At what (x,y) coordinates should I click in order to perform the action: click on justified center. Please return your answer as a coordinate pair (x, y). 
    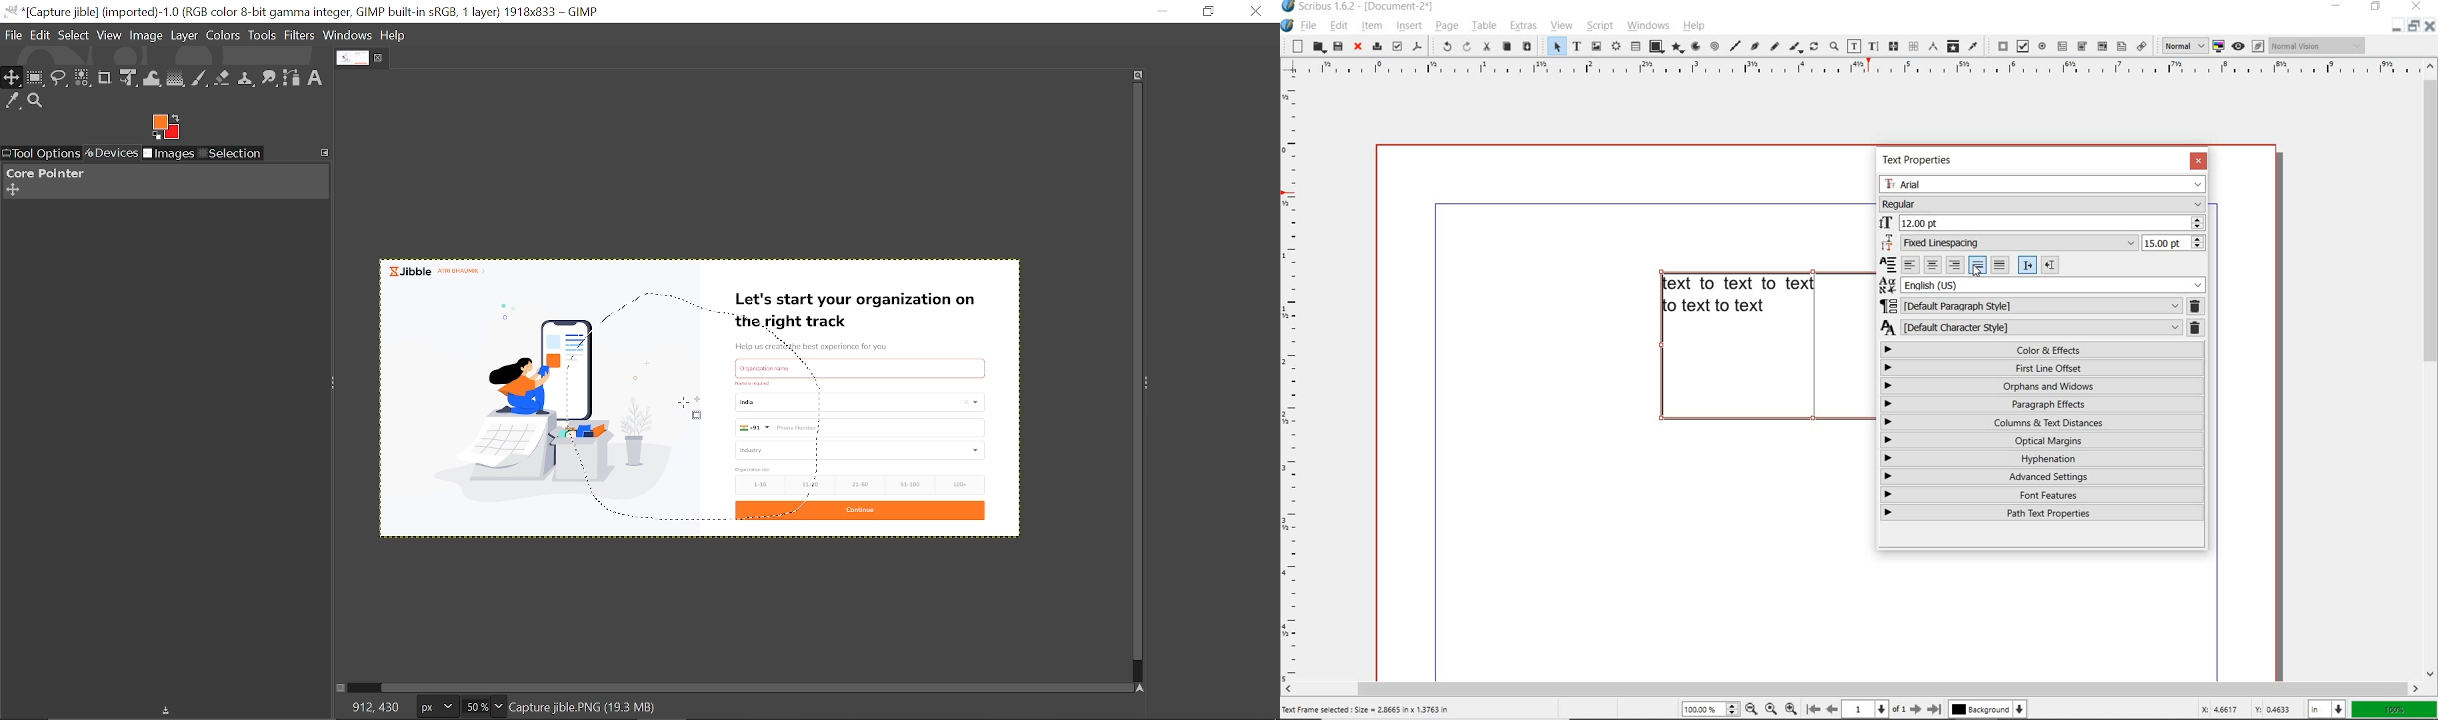
    Looking at the image, I should click on (2001, 265).